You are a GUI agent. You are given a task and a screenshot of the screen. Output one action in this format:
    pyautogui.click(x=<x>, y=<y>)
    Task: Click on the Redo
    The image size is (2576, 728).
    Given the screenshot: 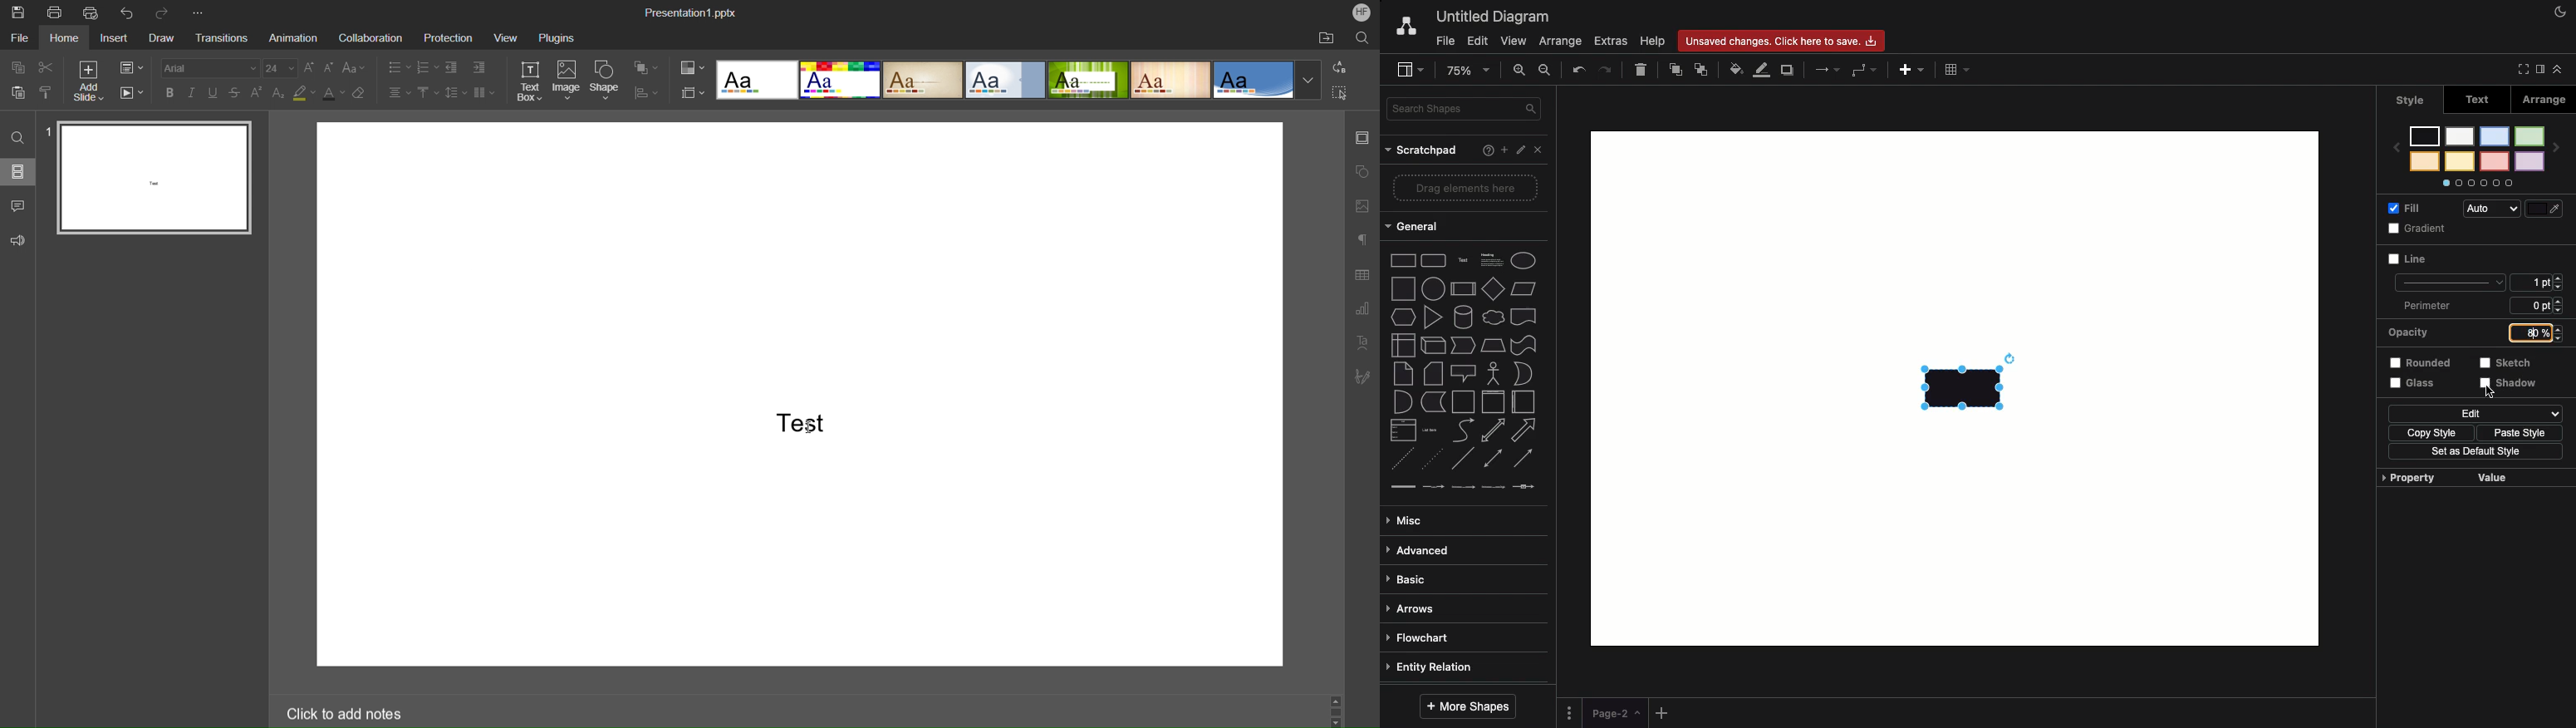 What is the action you would take?
    pyautogui.click(x=1607, y=72)
    